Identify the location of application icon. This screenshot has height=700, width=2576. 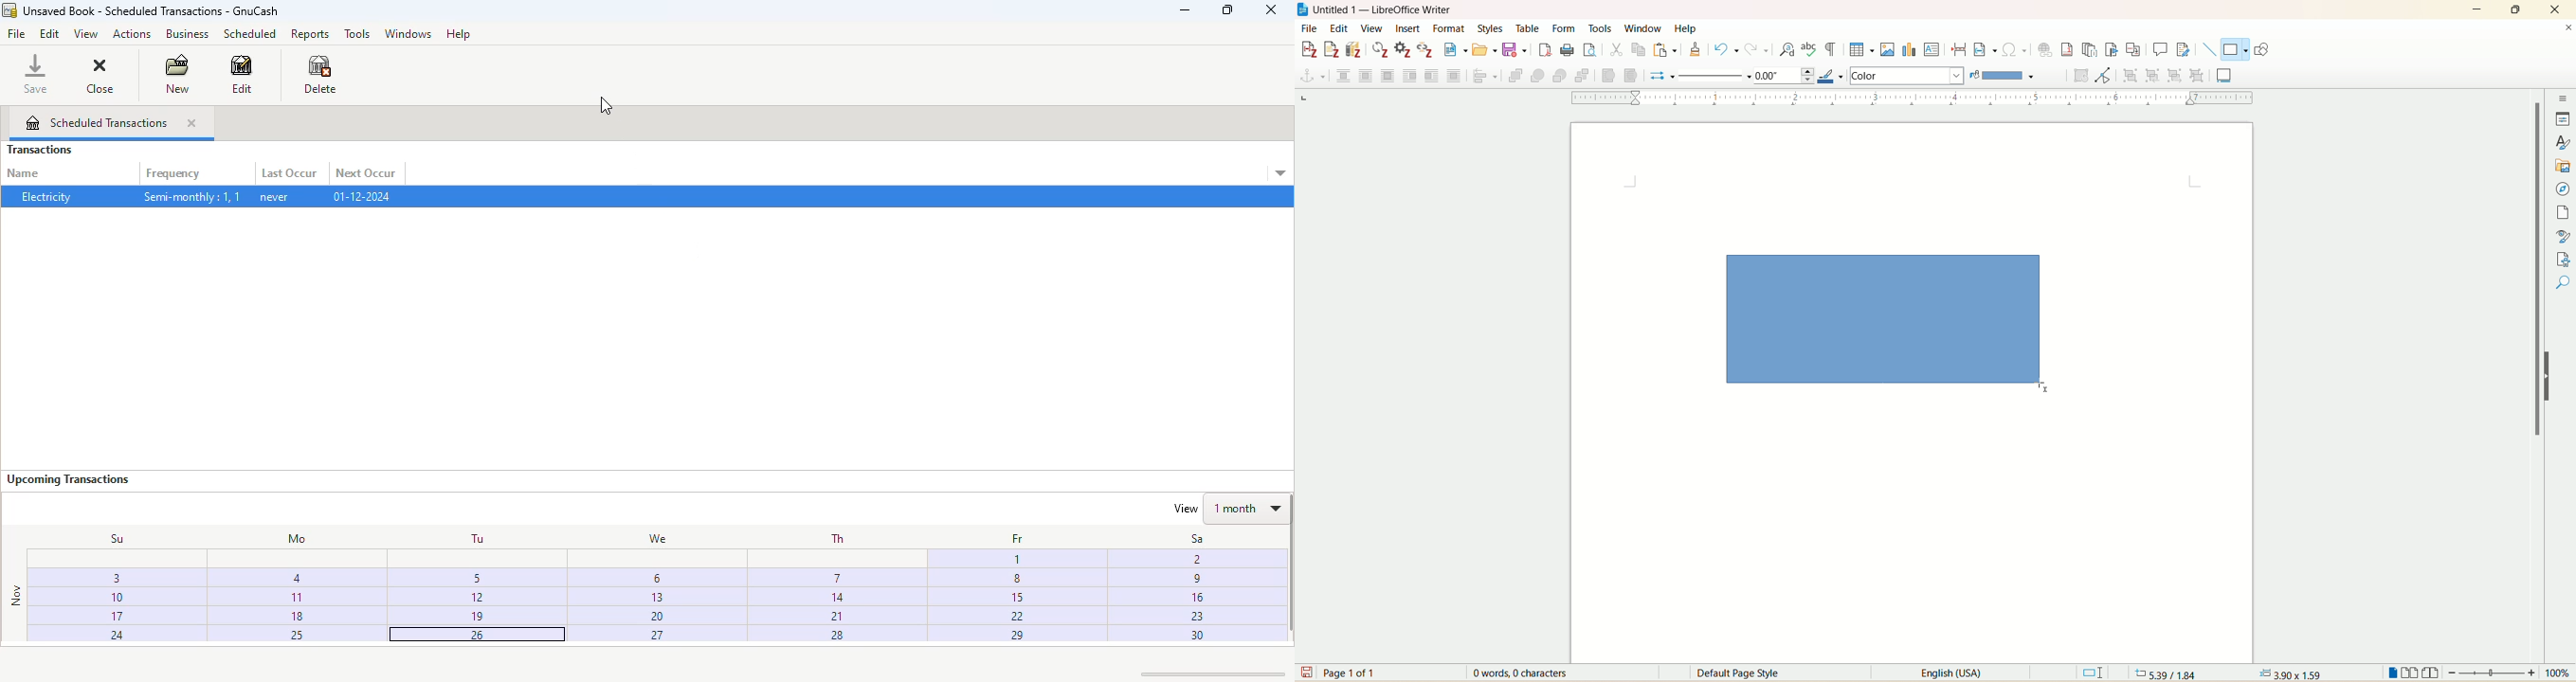
(1303, 9).